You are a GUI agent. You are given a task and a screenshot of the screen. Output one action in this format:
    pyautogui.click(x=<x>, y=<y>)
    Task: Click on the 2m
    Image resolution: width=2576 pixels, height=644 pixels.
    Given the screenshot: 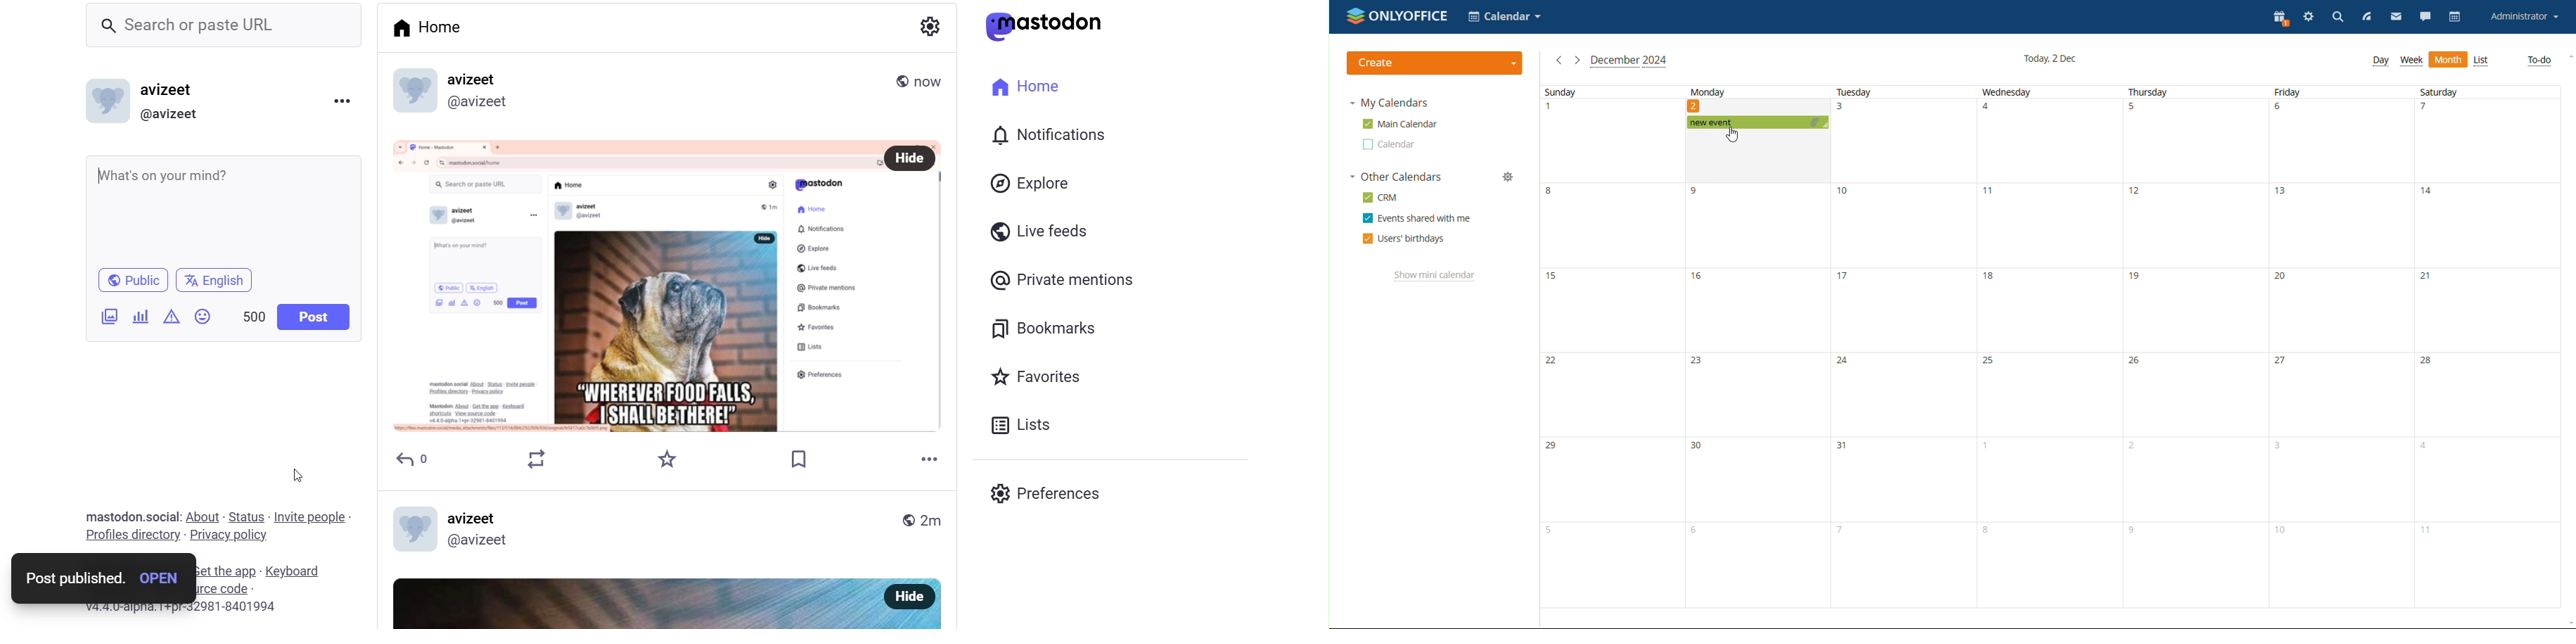 What is the action you would take?
    pyautogui.click(x=933, y=522)
    